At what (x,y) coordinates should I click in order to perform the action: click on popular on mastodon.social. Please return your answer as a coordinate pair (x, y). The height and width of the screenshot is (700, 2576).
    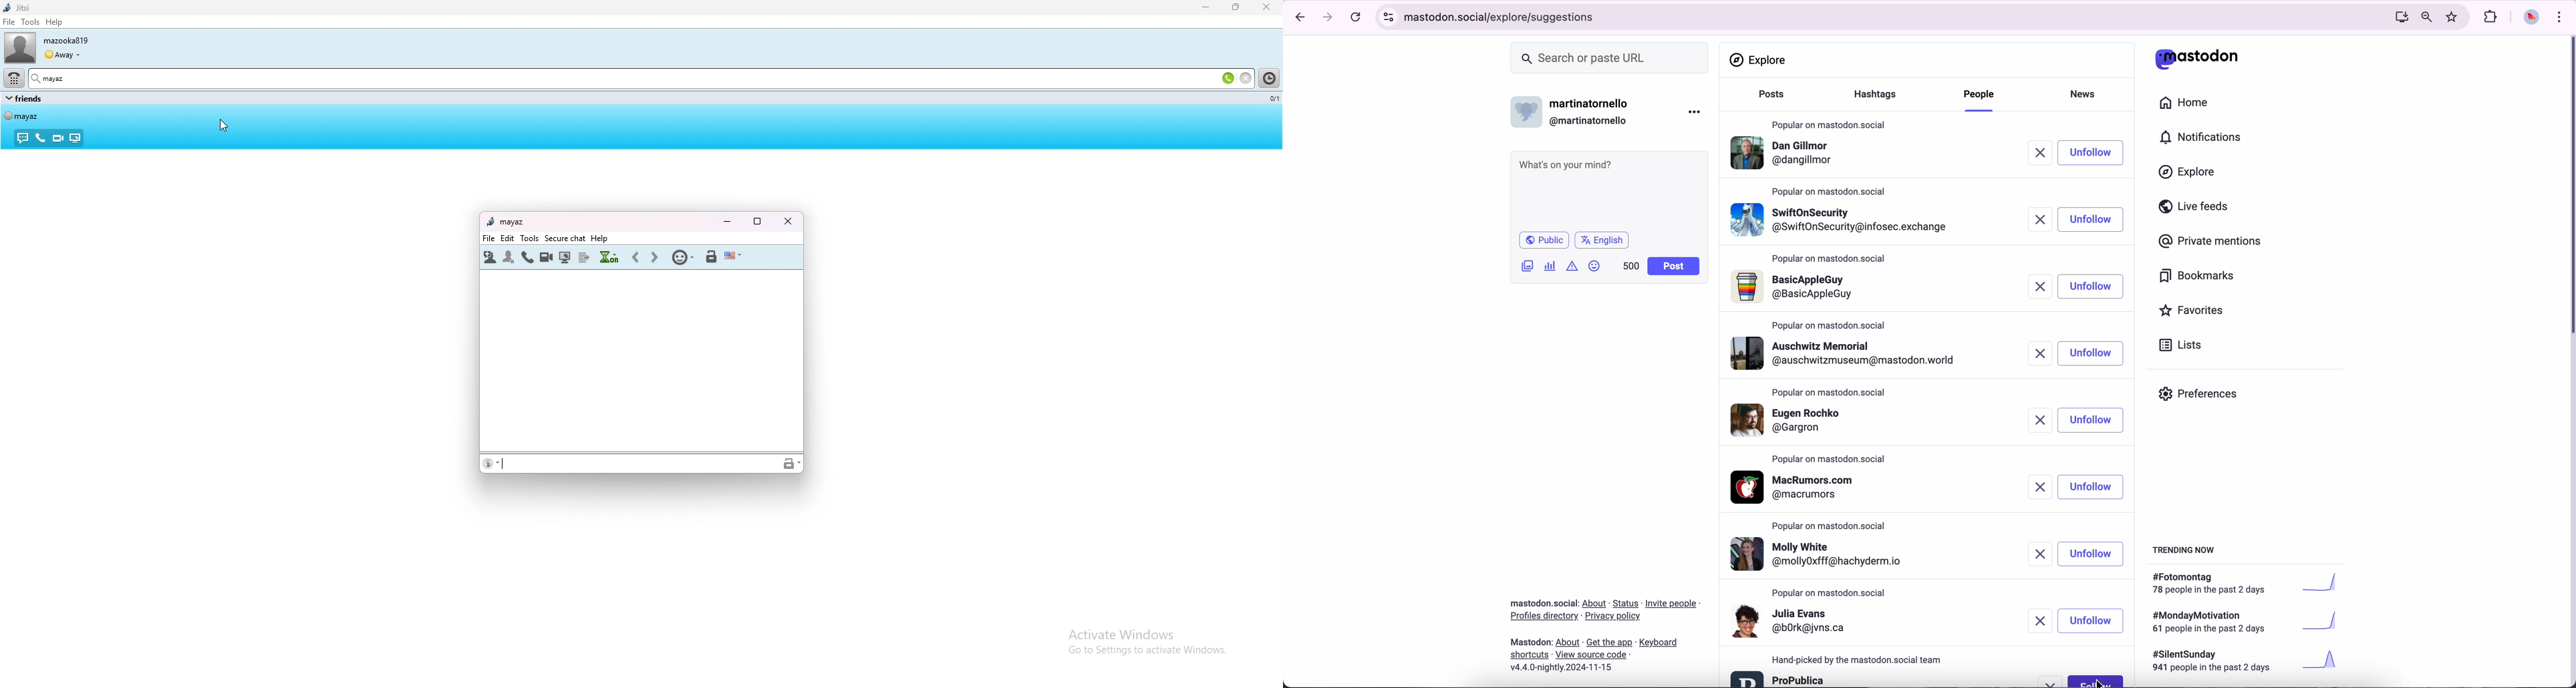
    Looking at the image, I should click on (1831, 593).